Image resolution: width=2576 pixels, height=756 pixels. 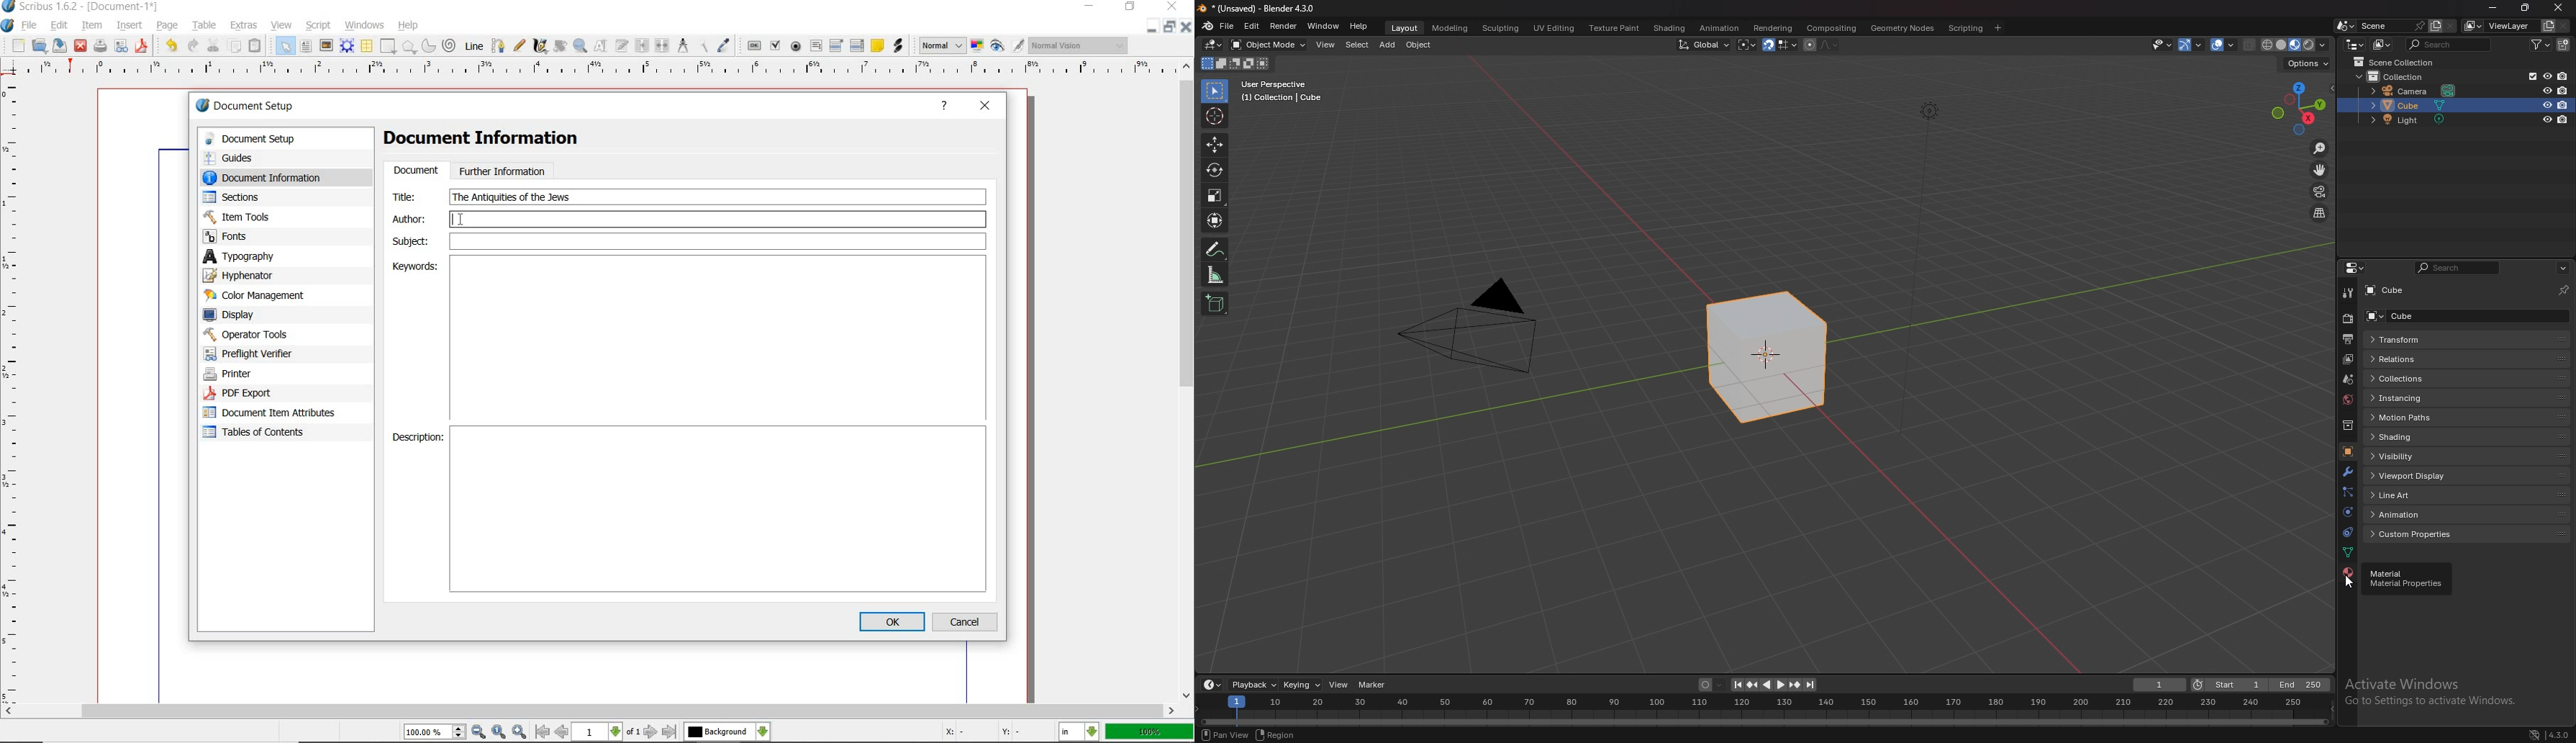 I want to click on new, so click(x=17, y=46).